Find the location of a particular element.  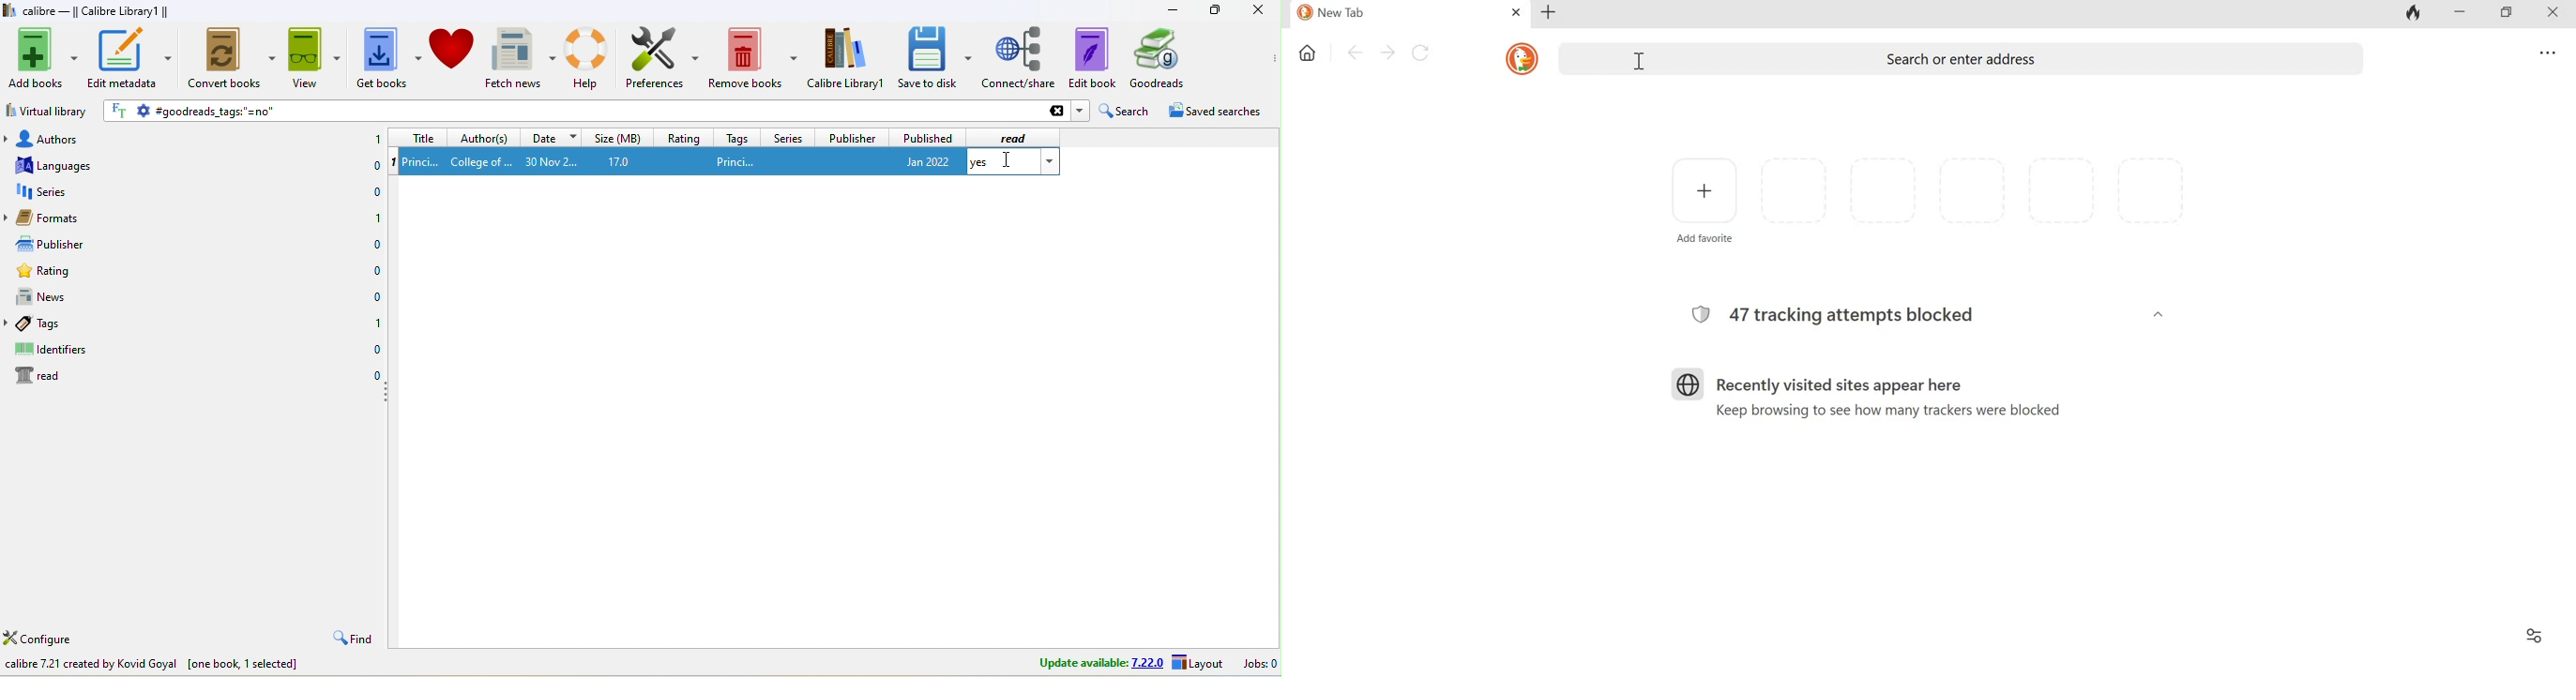

layout is located at coordinates (1200, 664).